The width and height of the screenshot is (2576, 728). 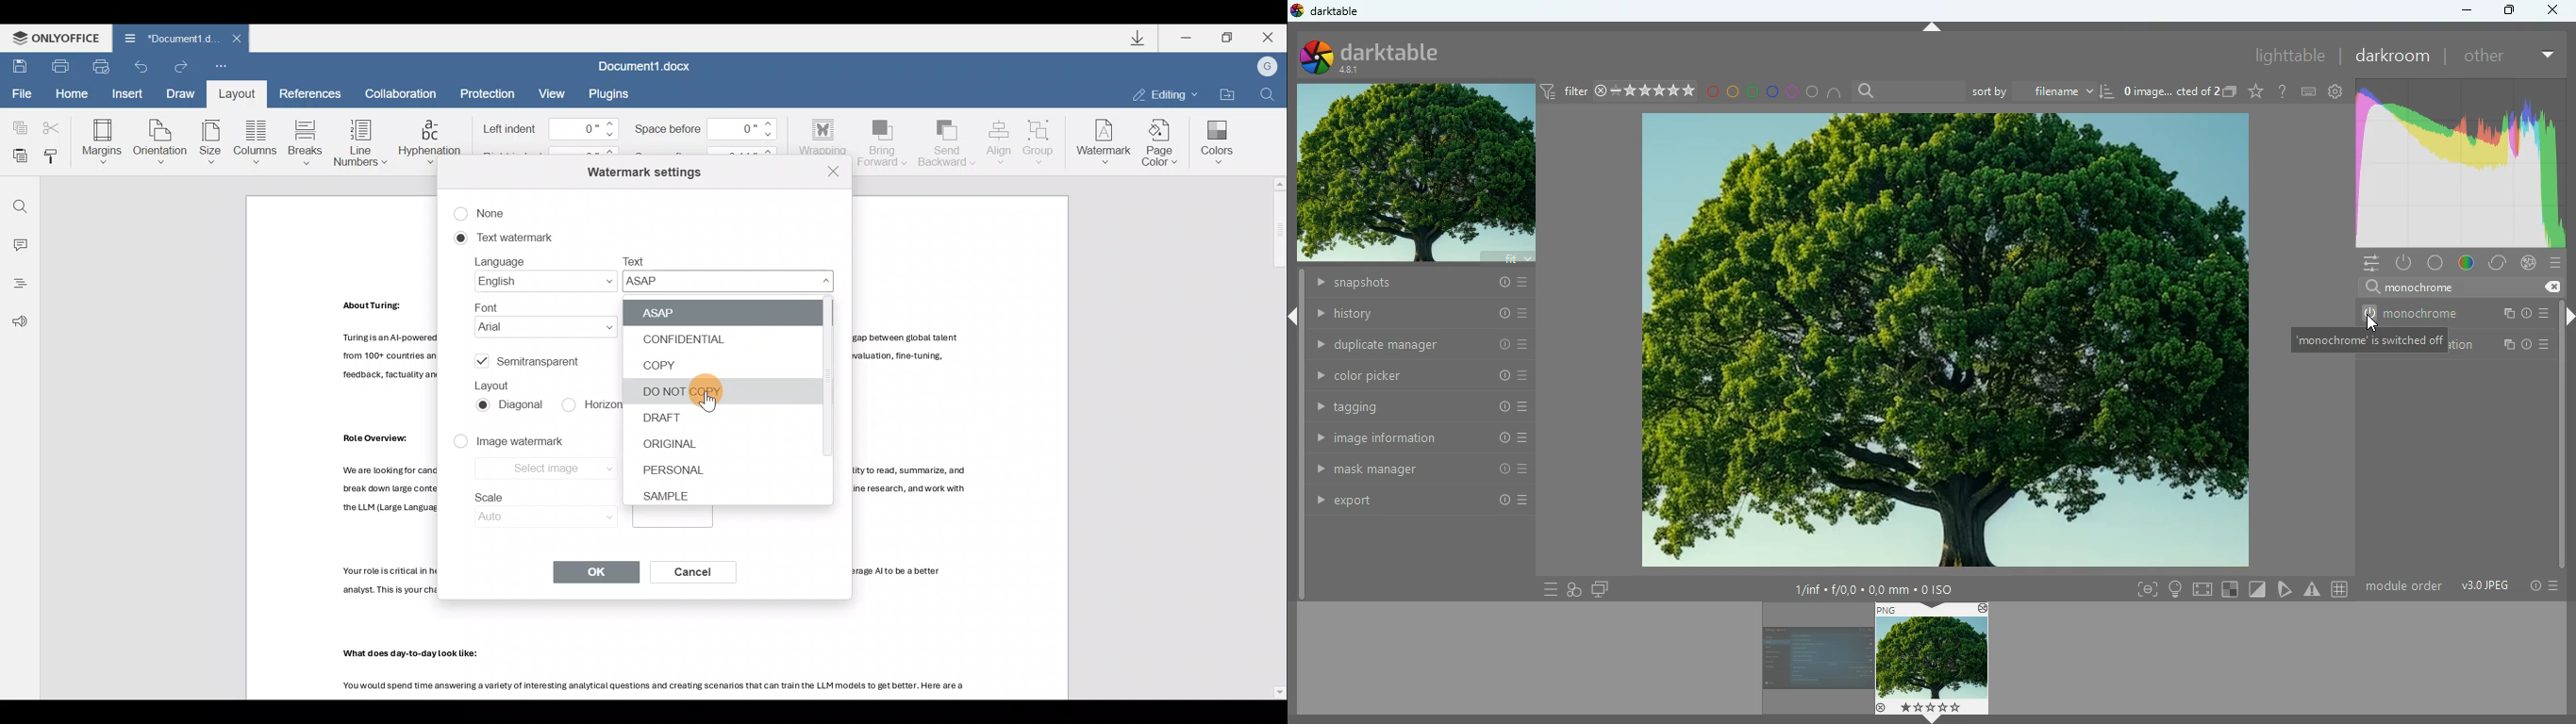 I want to click on File, so click(x=19, y=94).